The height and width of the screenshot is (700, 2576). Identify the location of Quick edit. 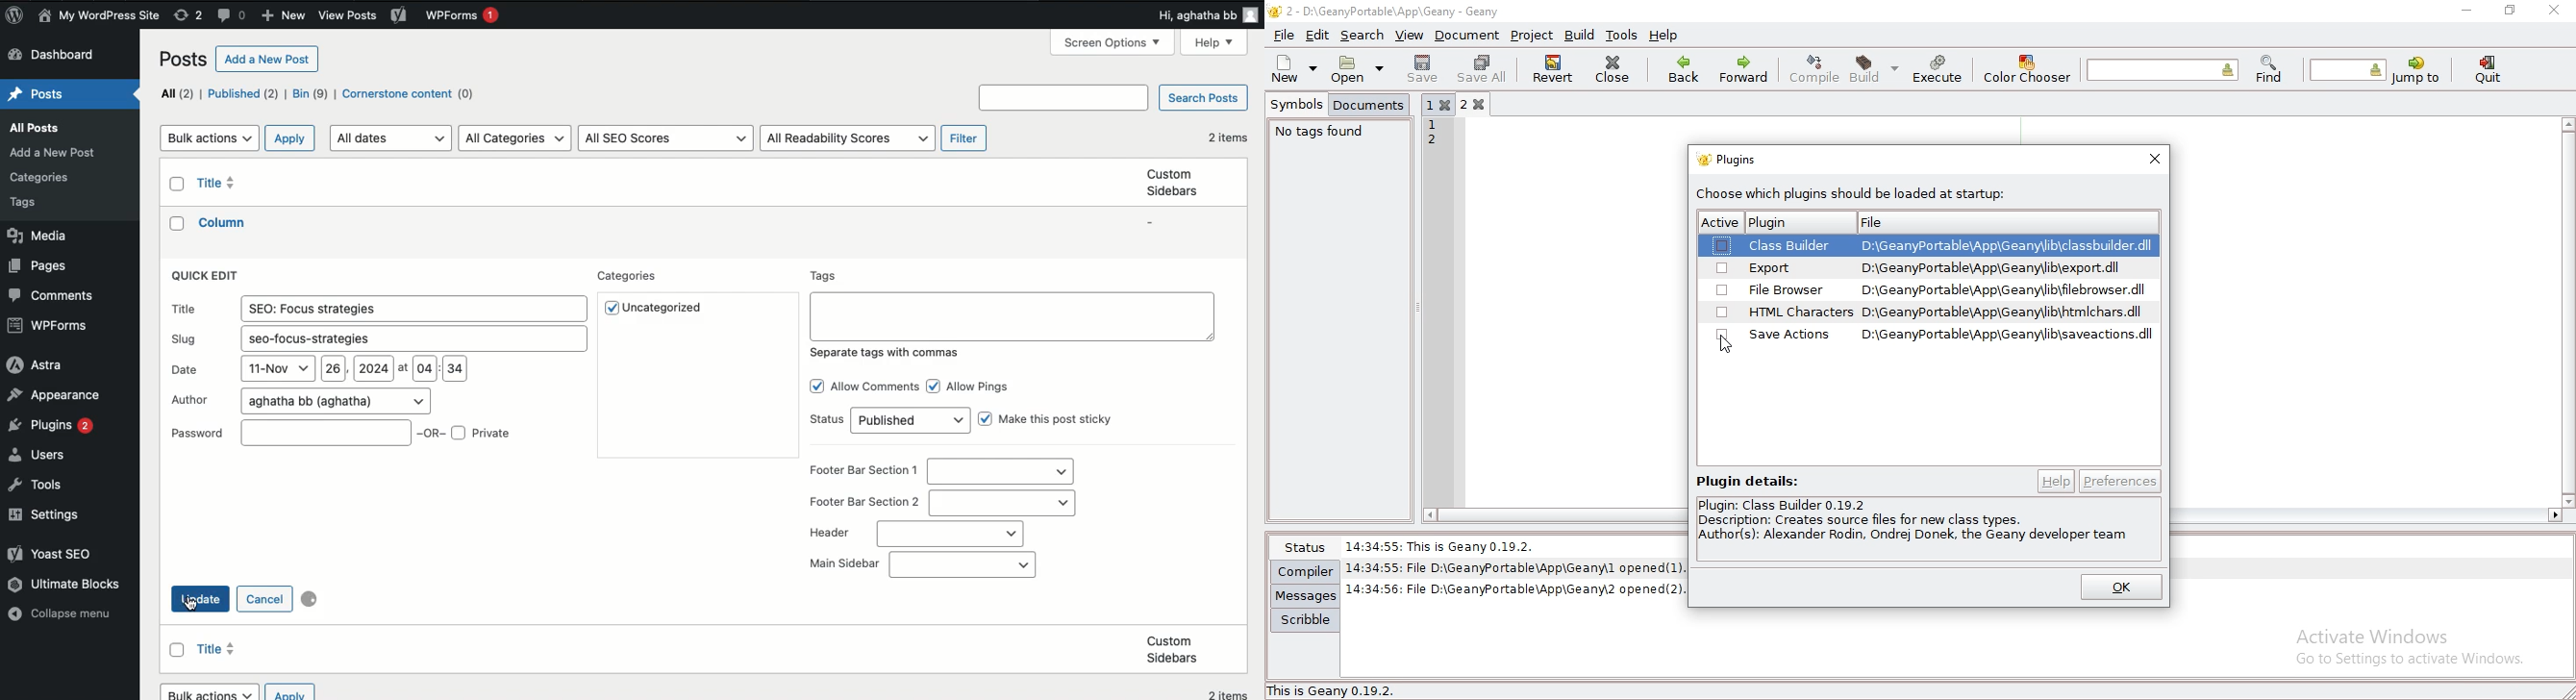
(208, 275).